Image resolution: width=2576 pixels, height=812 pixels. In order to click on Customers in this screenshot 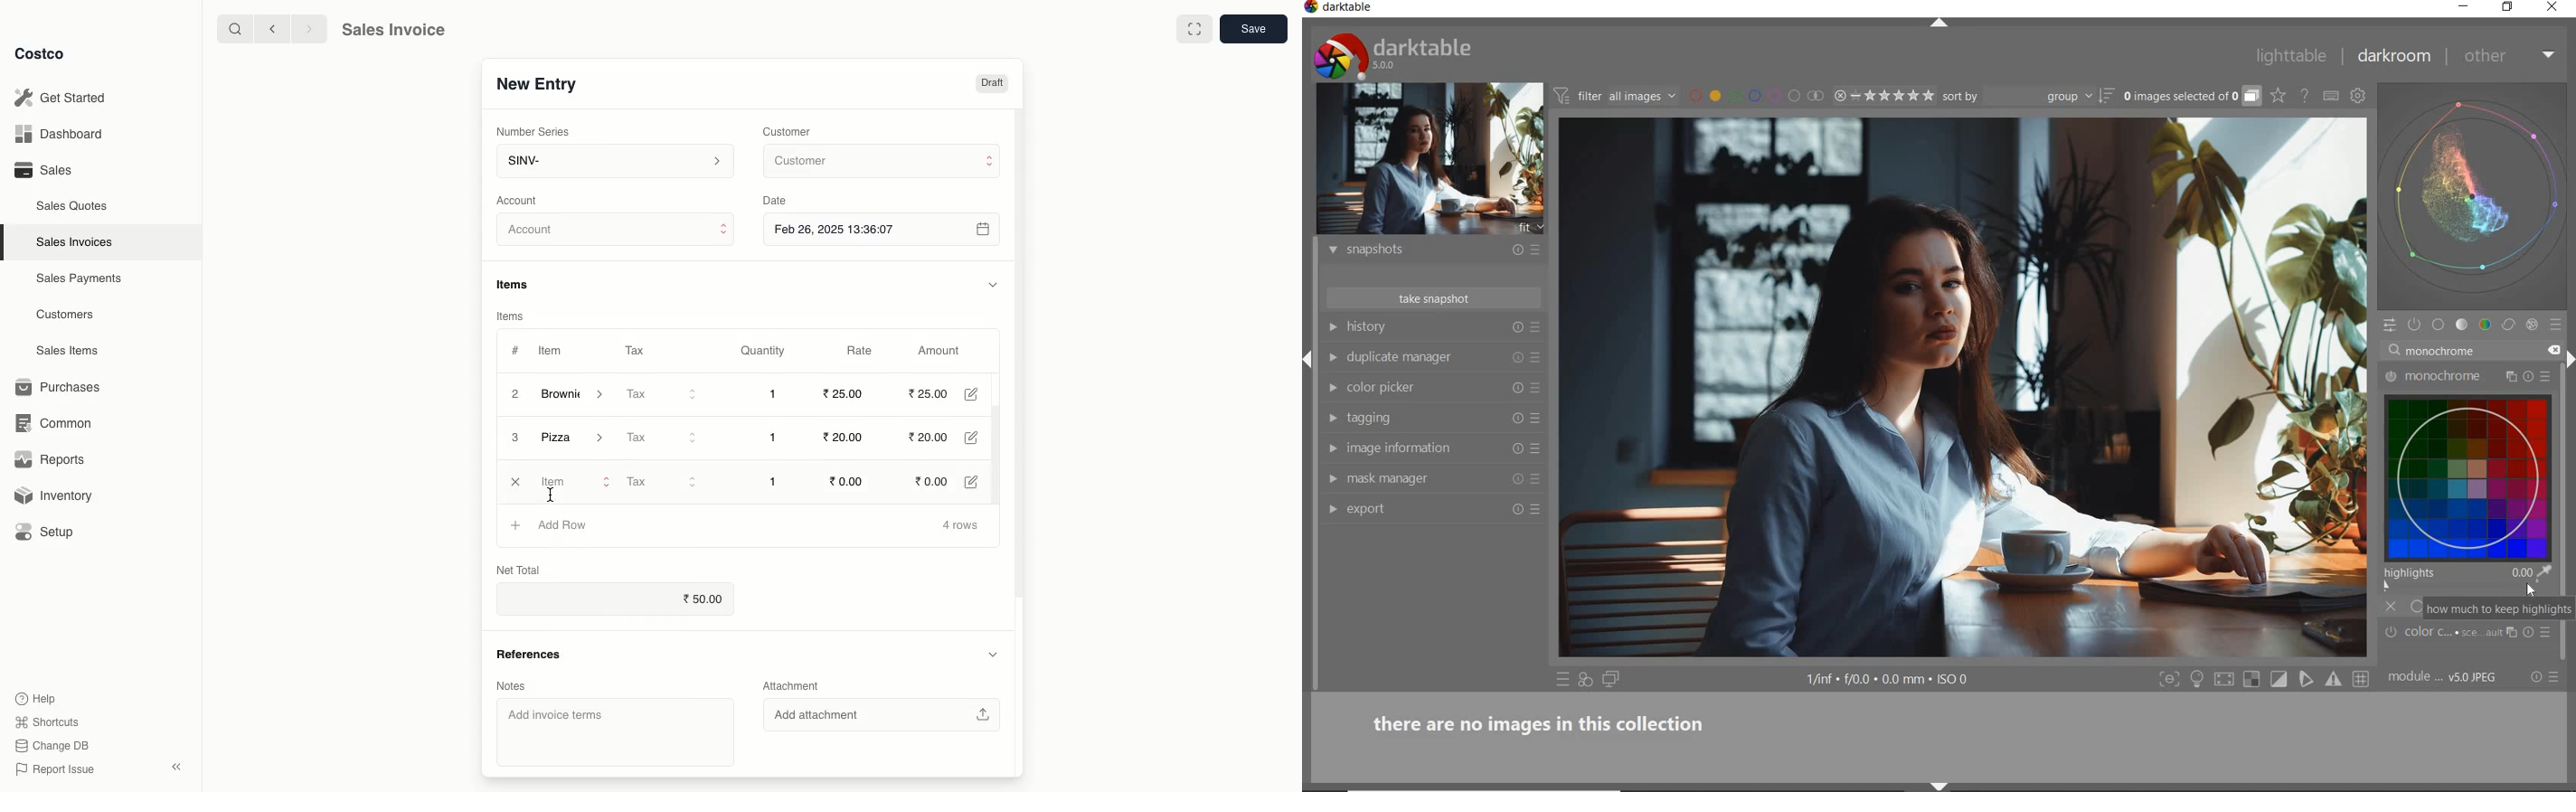, I will do `click(65, 314)`.